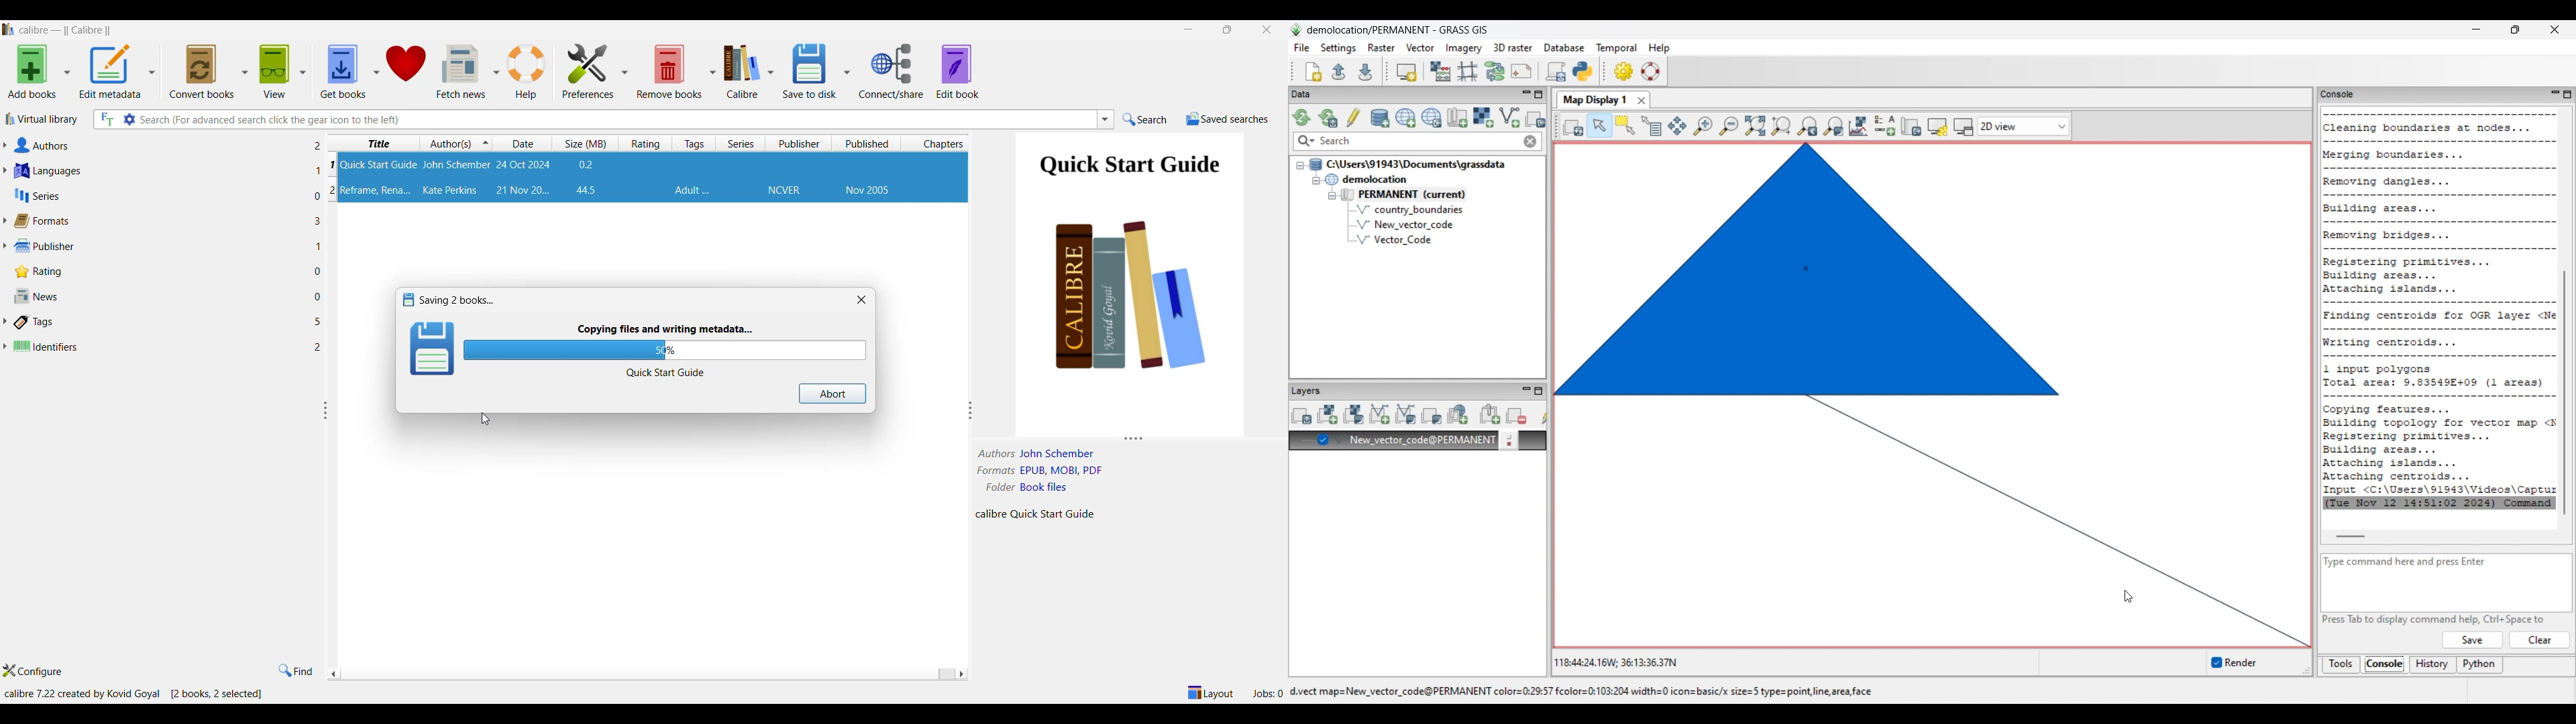 The width and height of the screenshot is (2576, 728). Describe the element at coordinates (1267, 30) in the screenshot. I see `Close interface` at that location.